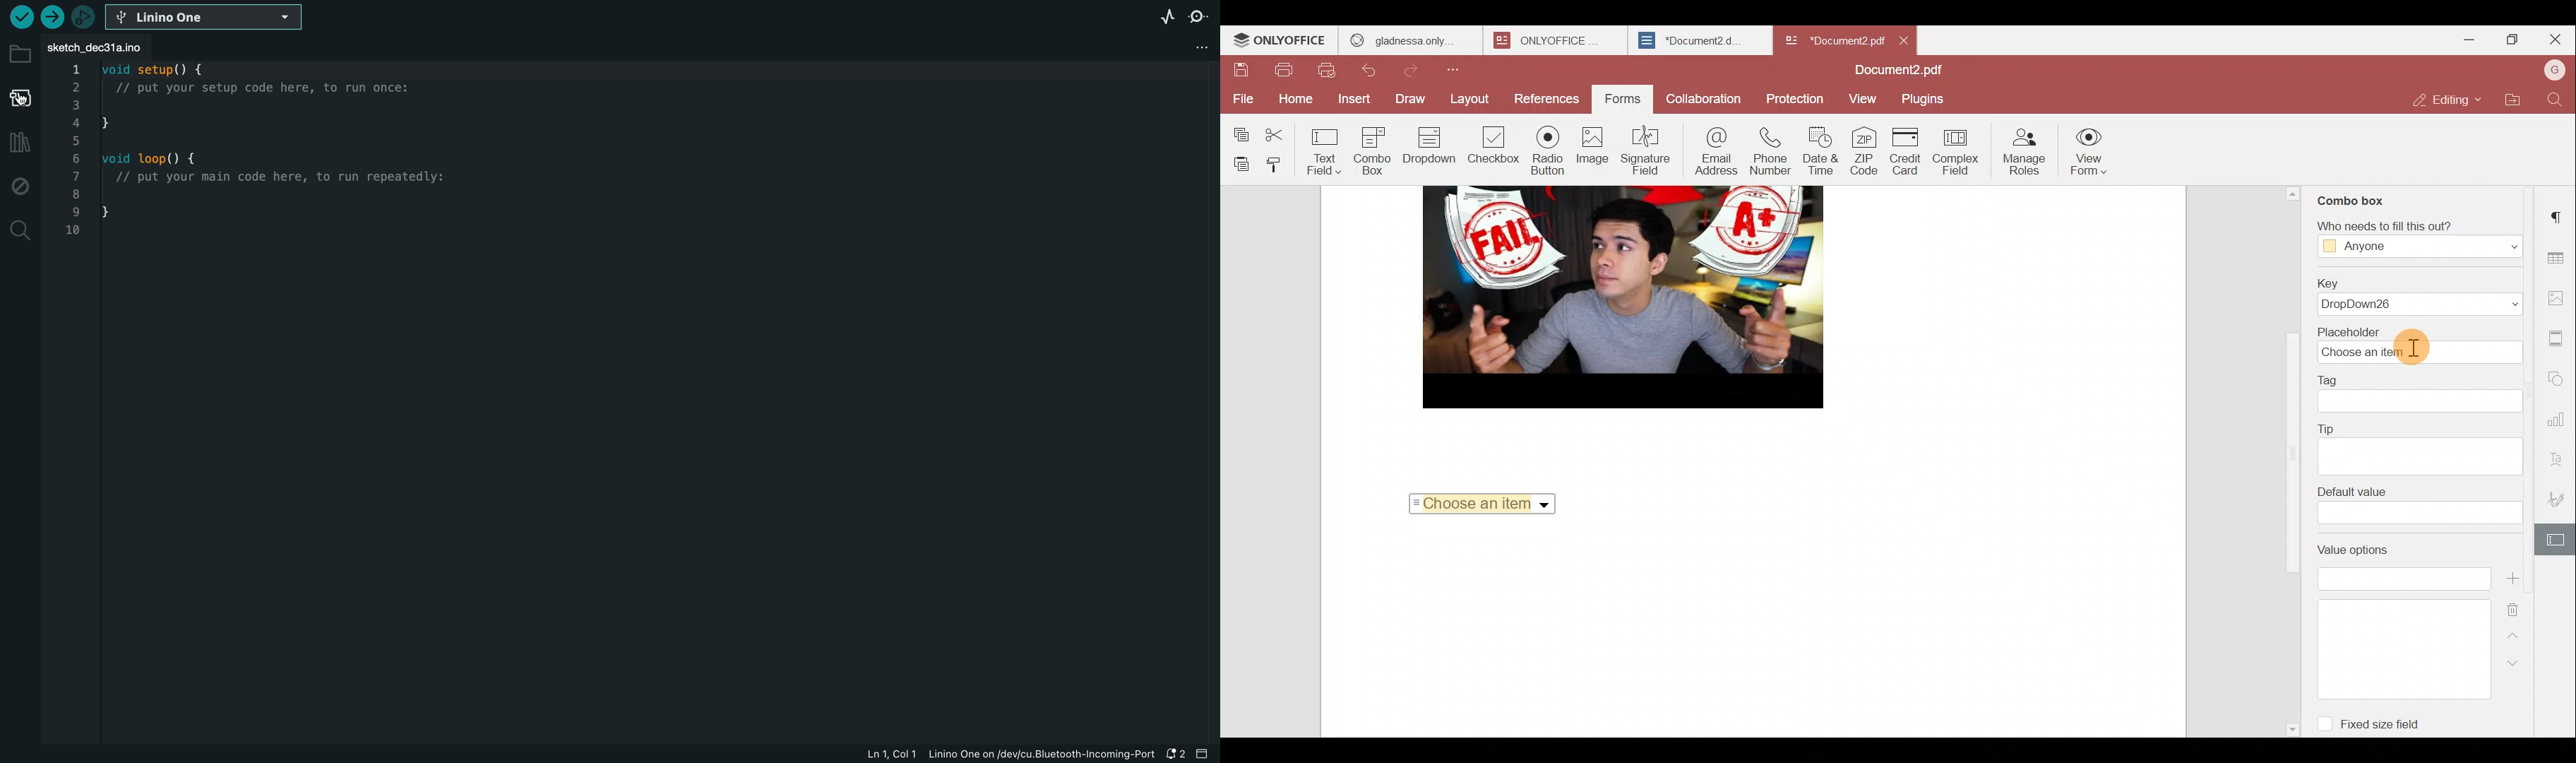 The width and height of the screenshot is (2576, 784). Describe the element at coordinates (1326, 71) in the screenshot. I see `Quick print` at that location.